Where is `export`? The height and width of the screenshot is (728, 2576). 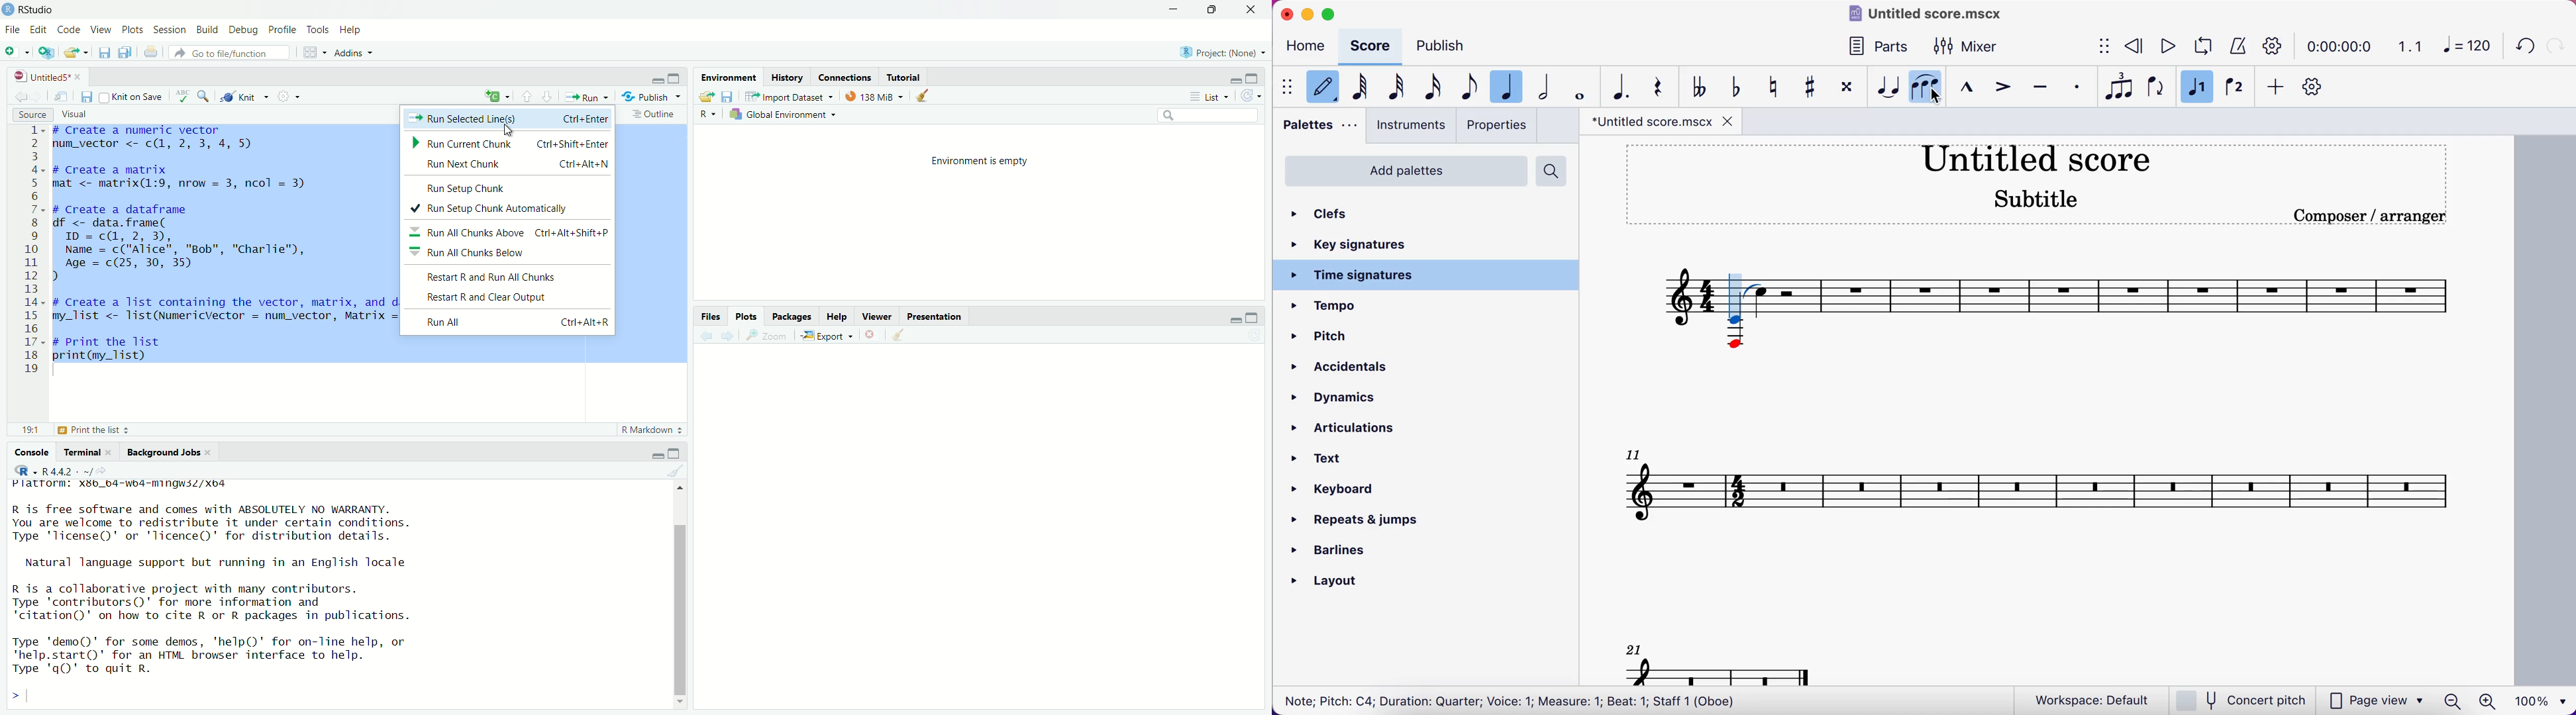 export is located at coordinates (704, 97).